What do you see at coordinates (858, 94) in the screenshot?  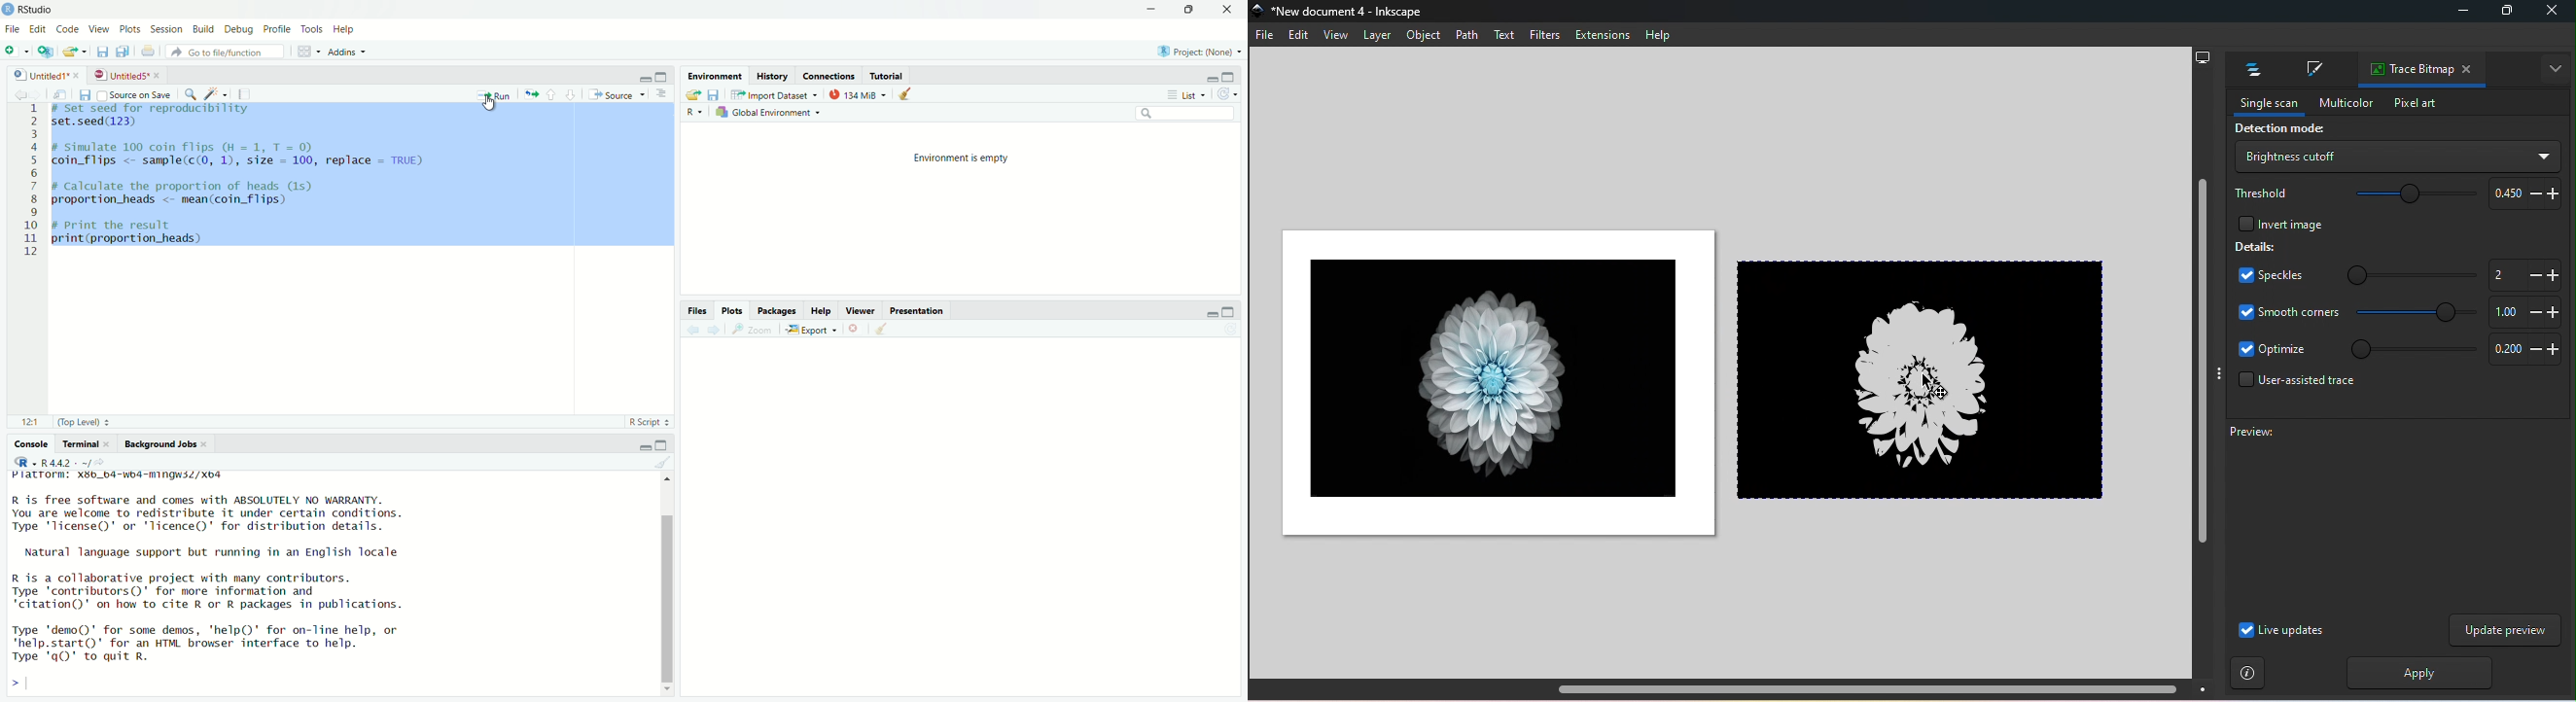 I see `134 MiB` at bounding box center [858, 94].